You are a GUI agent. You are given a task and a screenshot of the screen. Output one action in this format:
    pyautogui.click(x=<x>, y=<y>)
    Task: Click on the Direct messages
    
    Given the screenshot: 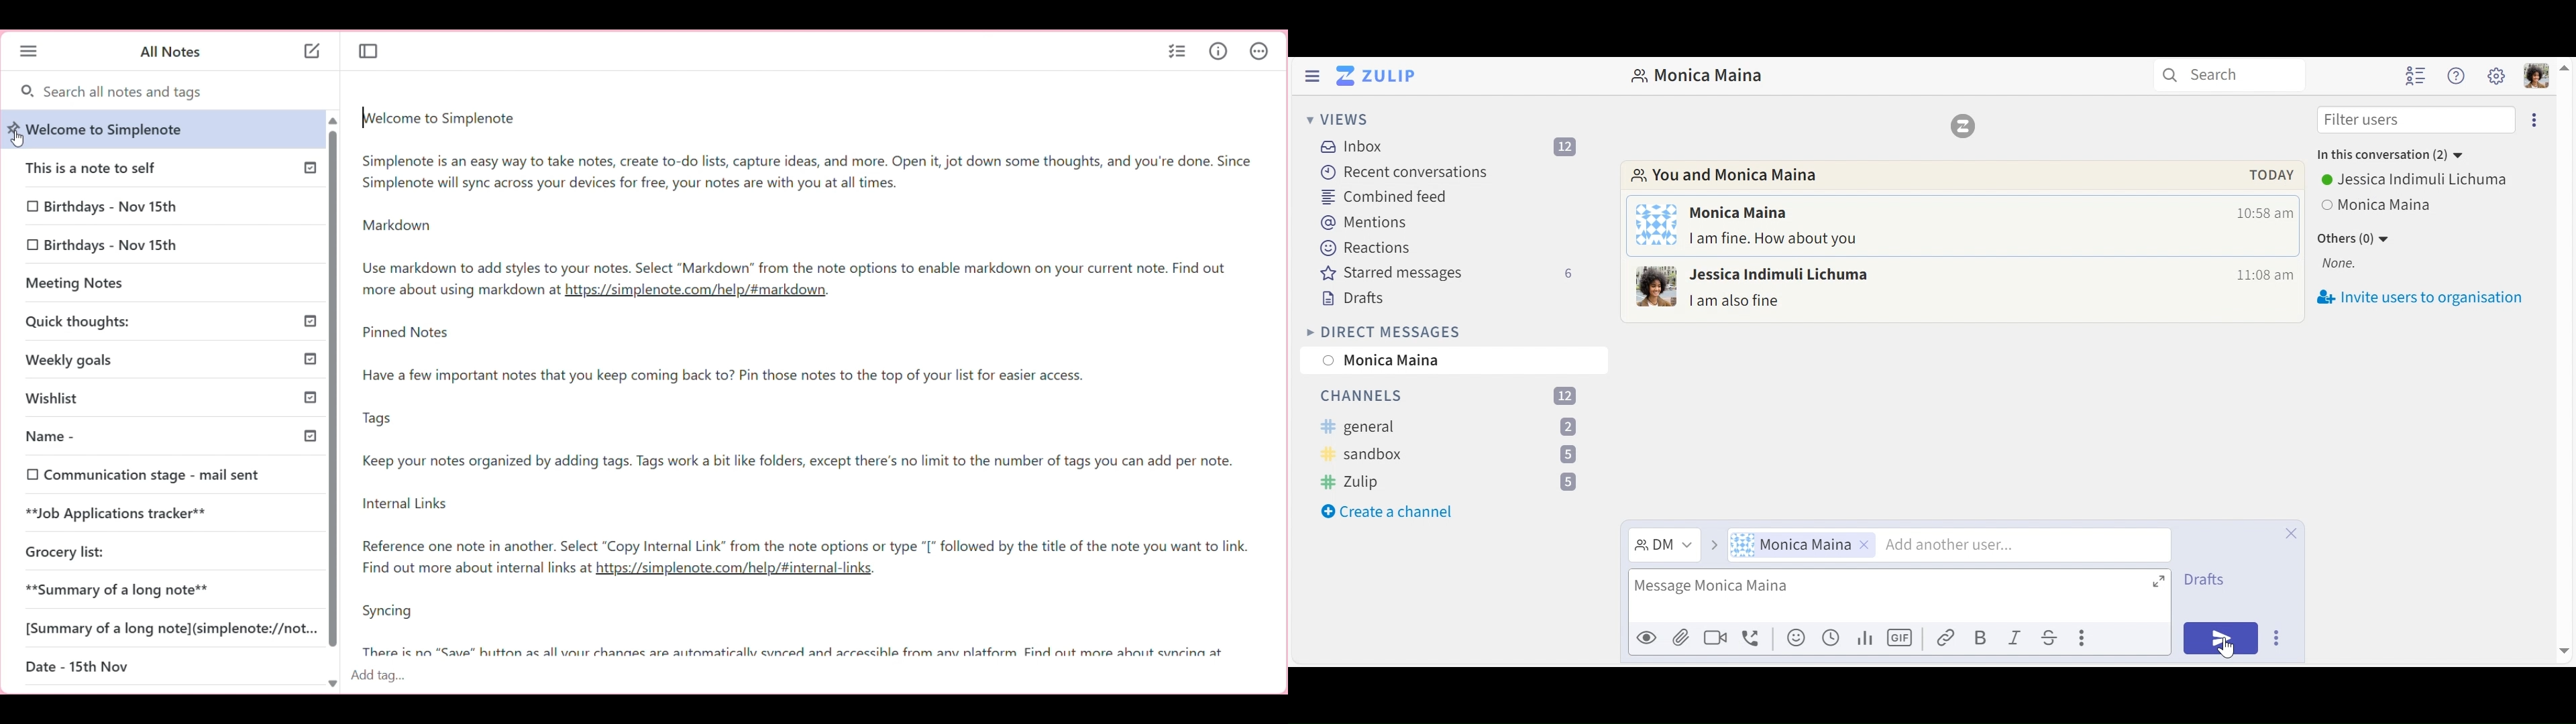 What is the action you would take?
    pyautogui.click(x=1960, y=293)
    